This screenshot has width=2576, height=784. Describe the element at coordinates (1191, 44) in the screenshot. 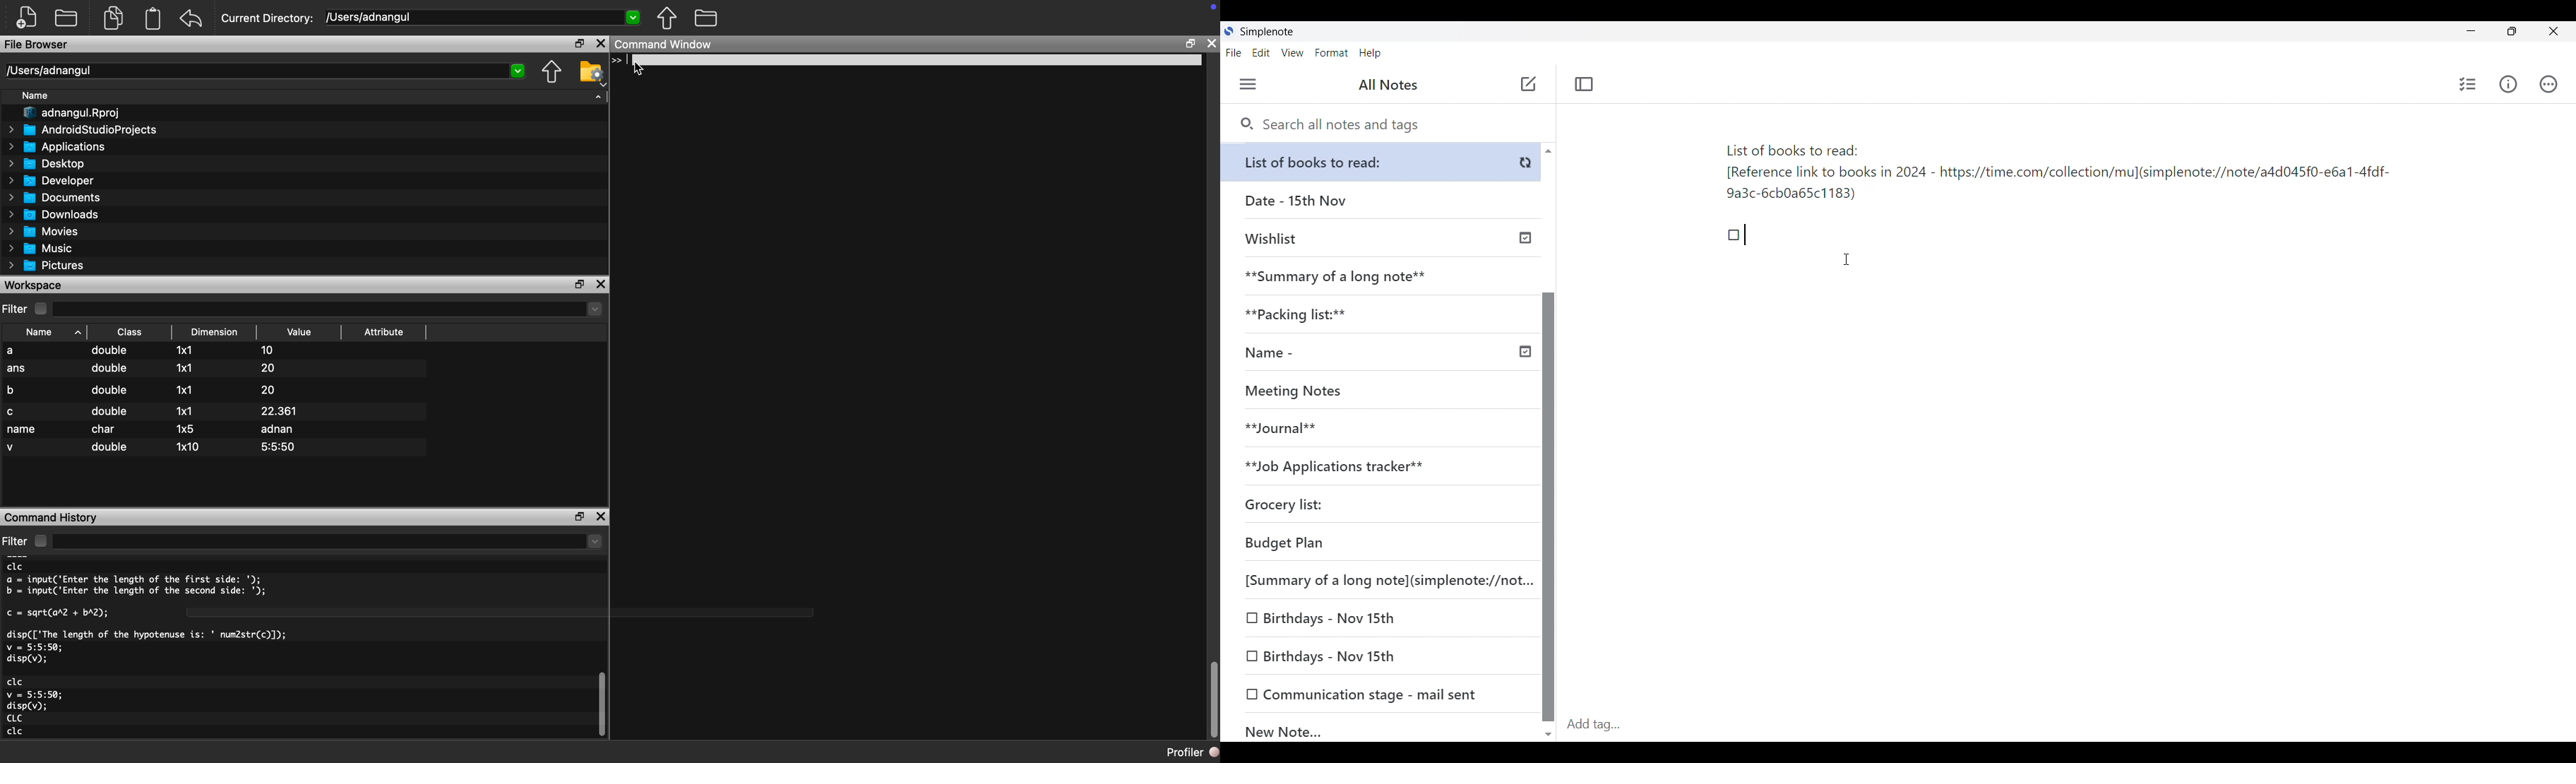

I see `Restore` at that location.